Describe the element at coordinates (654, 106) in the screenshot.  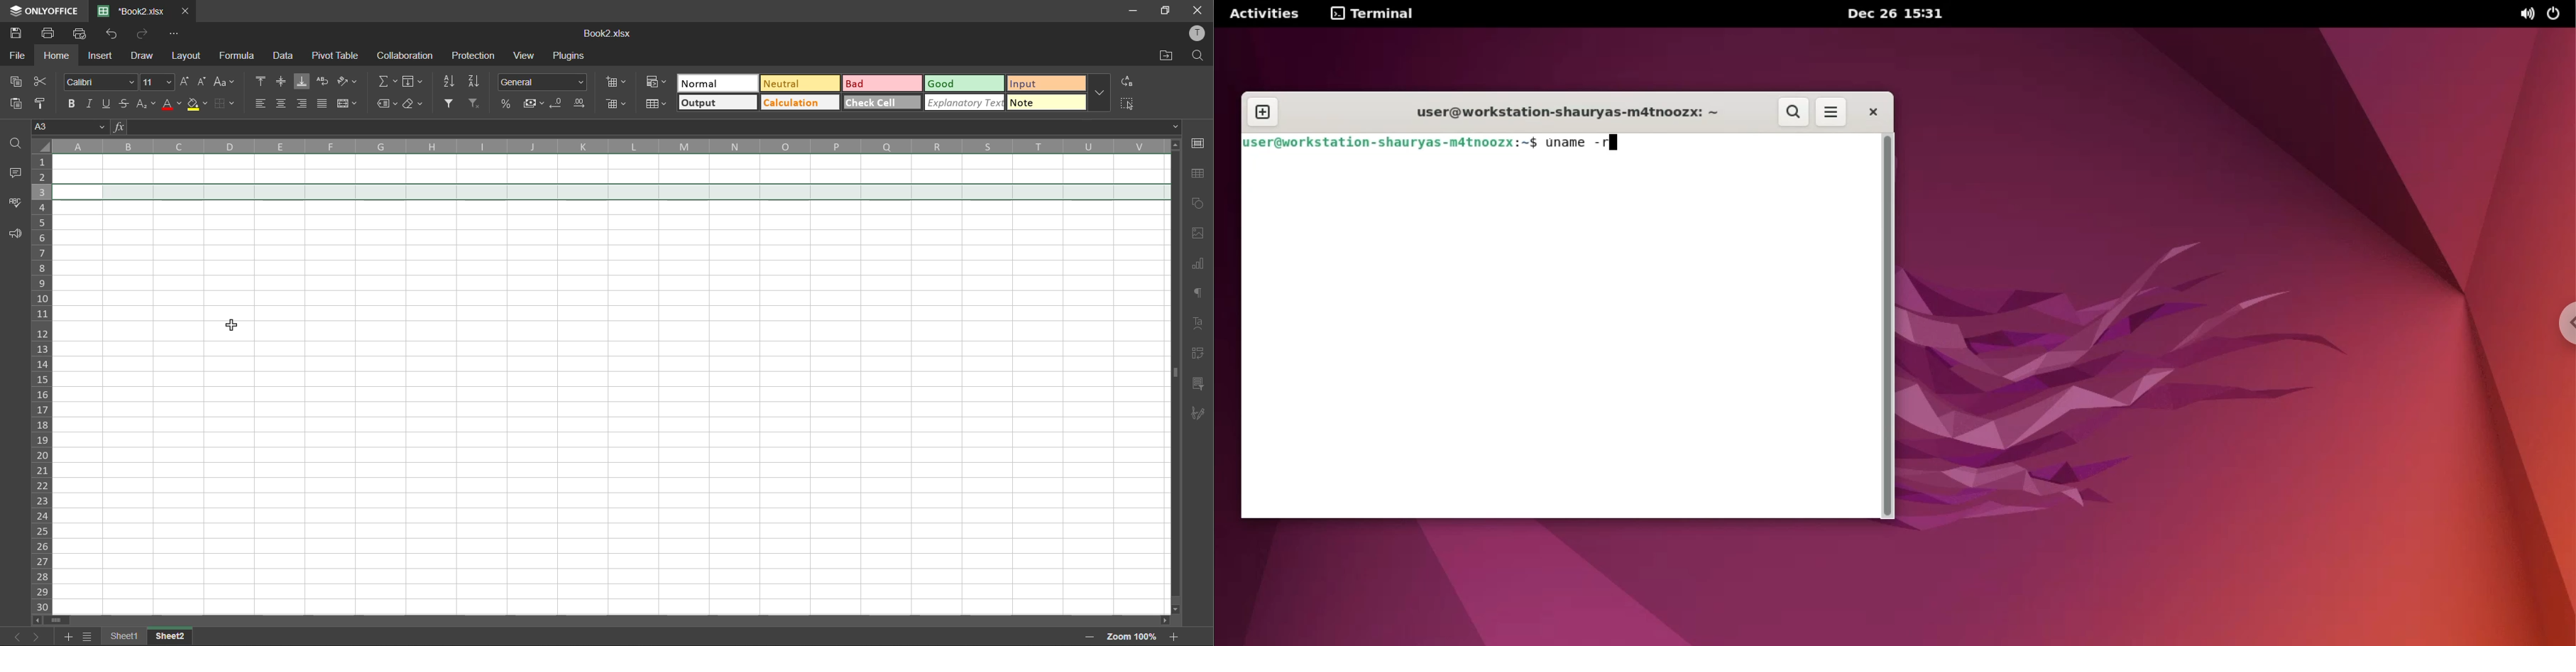
I see `format as table` at that location.